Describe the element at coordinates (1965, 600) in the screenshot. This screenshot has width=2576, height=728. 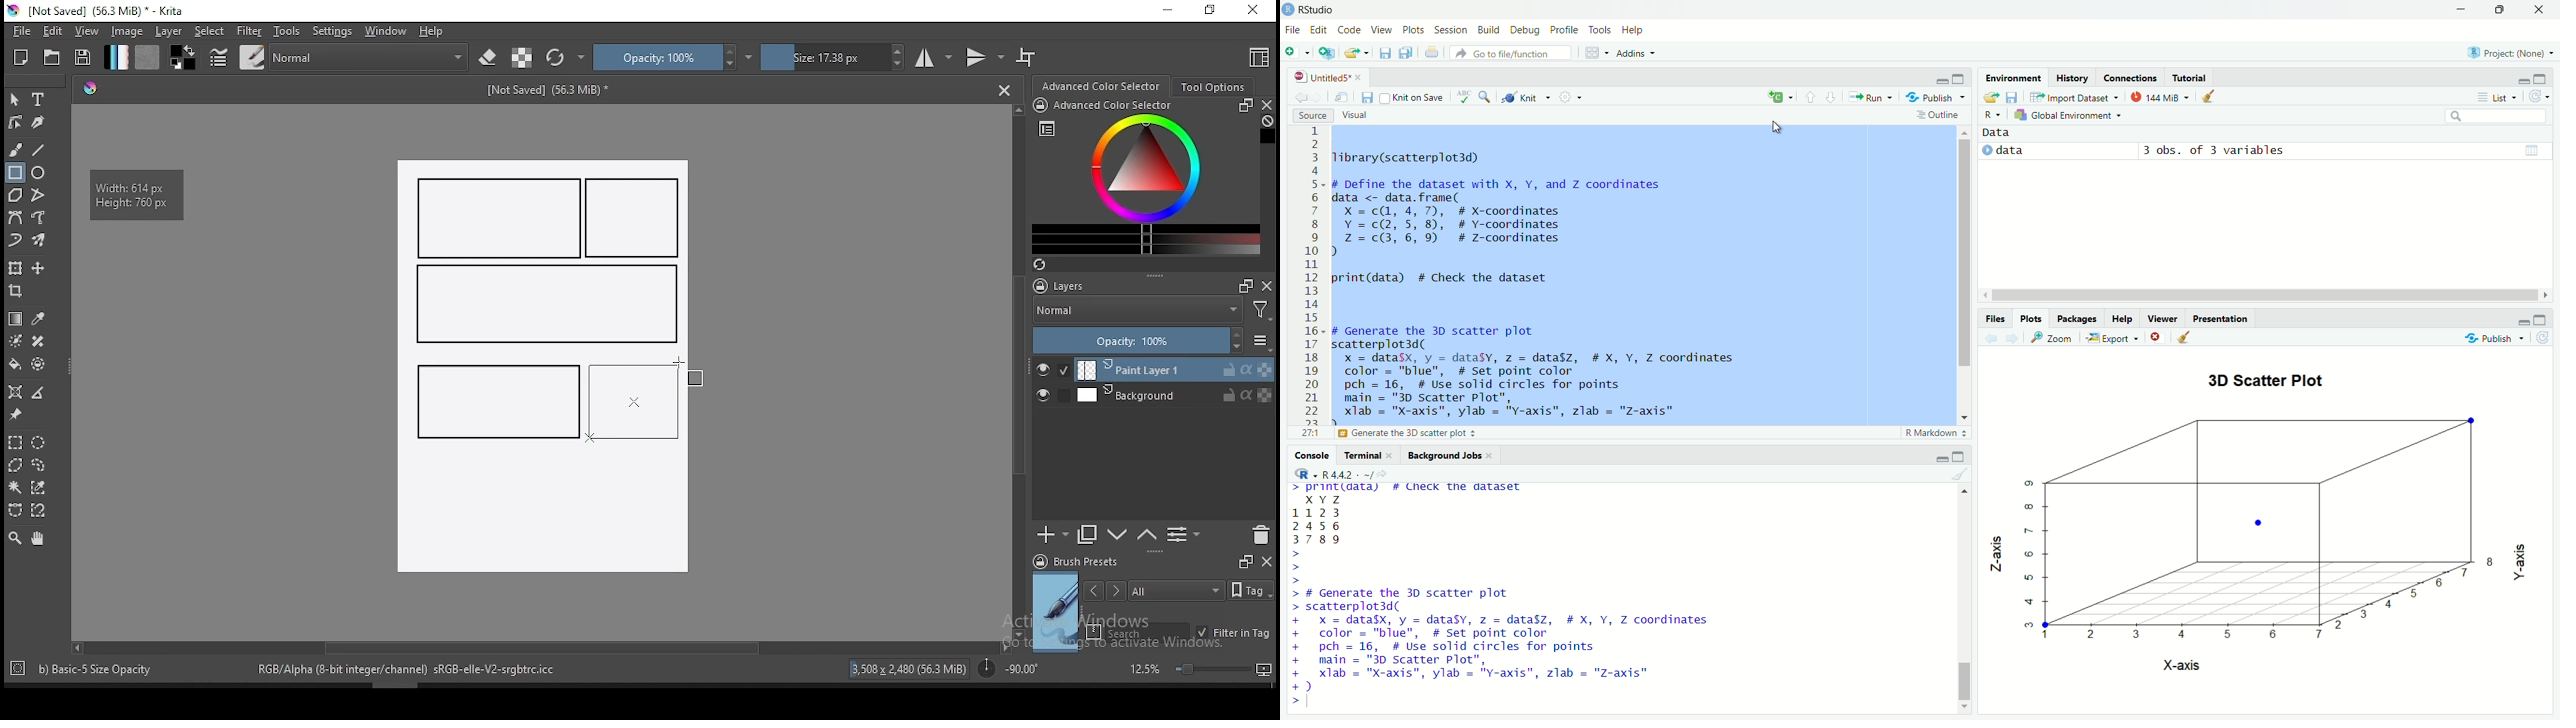
I see `scrollbar` at that location.